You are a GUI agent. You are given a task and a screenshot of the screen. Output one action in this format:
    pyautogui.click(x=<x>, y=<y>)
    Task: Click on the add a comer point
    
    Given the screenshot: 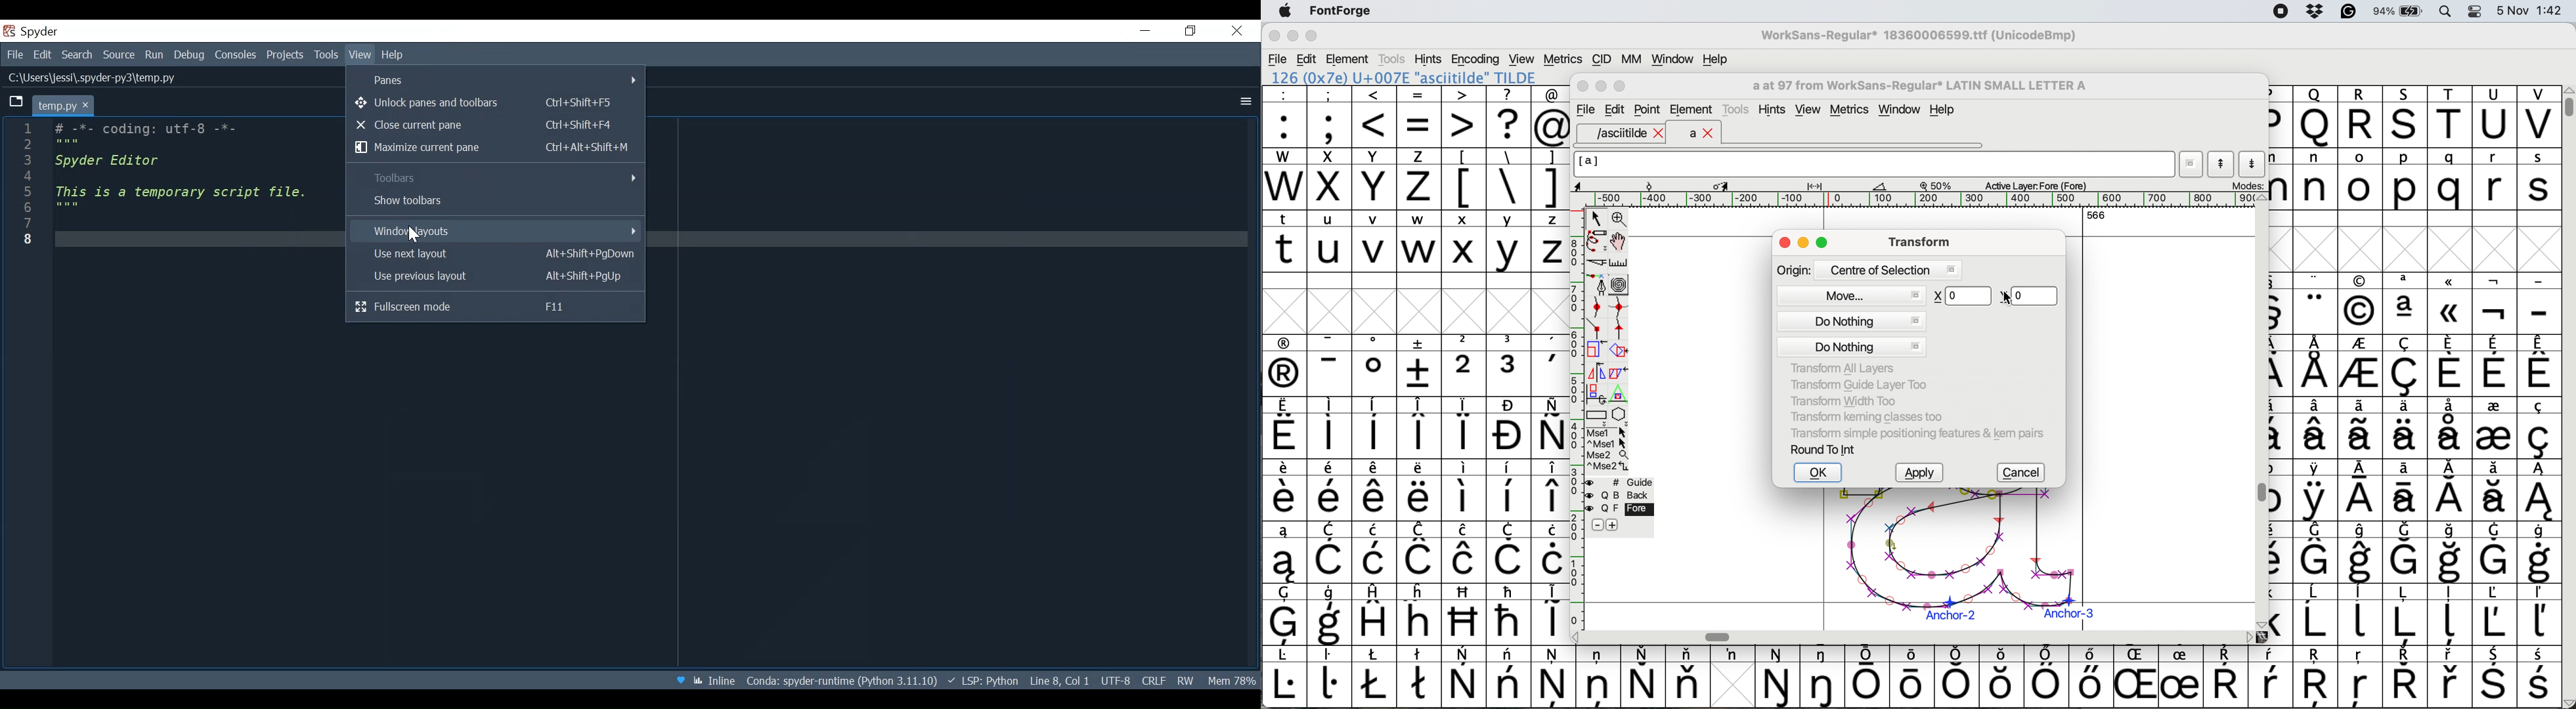 What is the action you would take?
    pyautogui.click(x=1597, y=328)
    